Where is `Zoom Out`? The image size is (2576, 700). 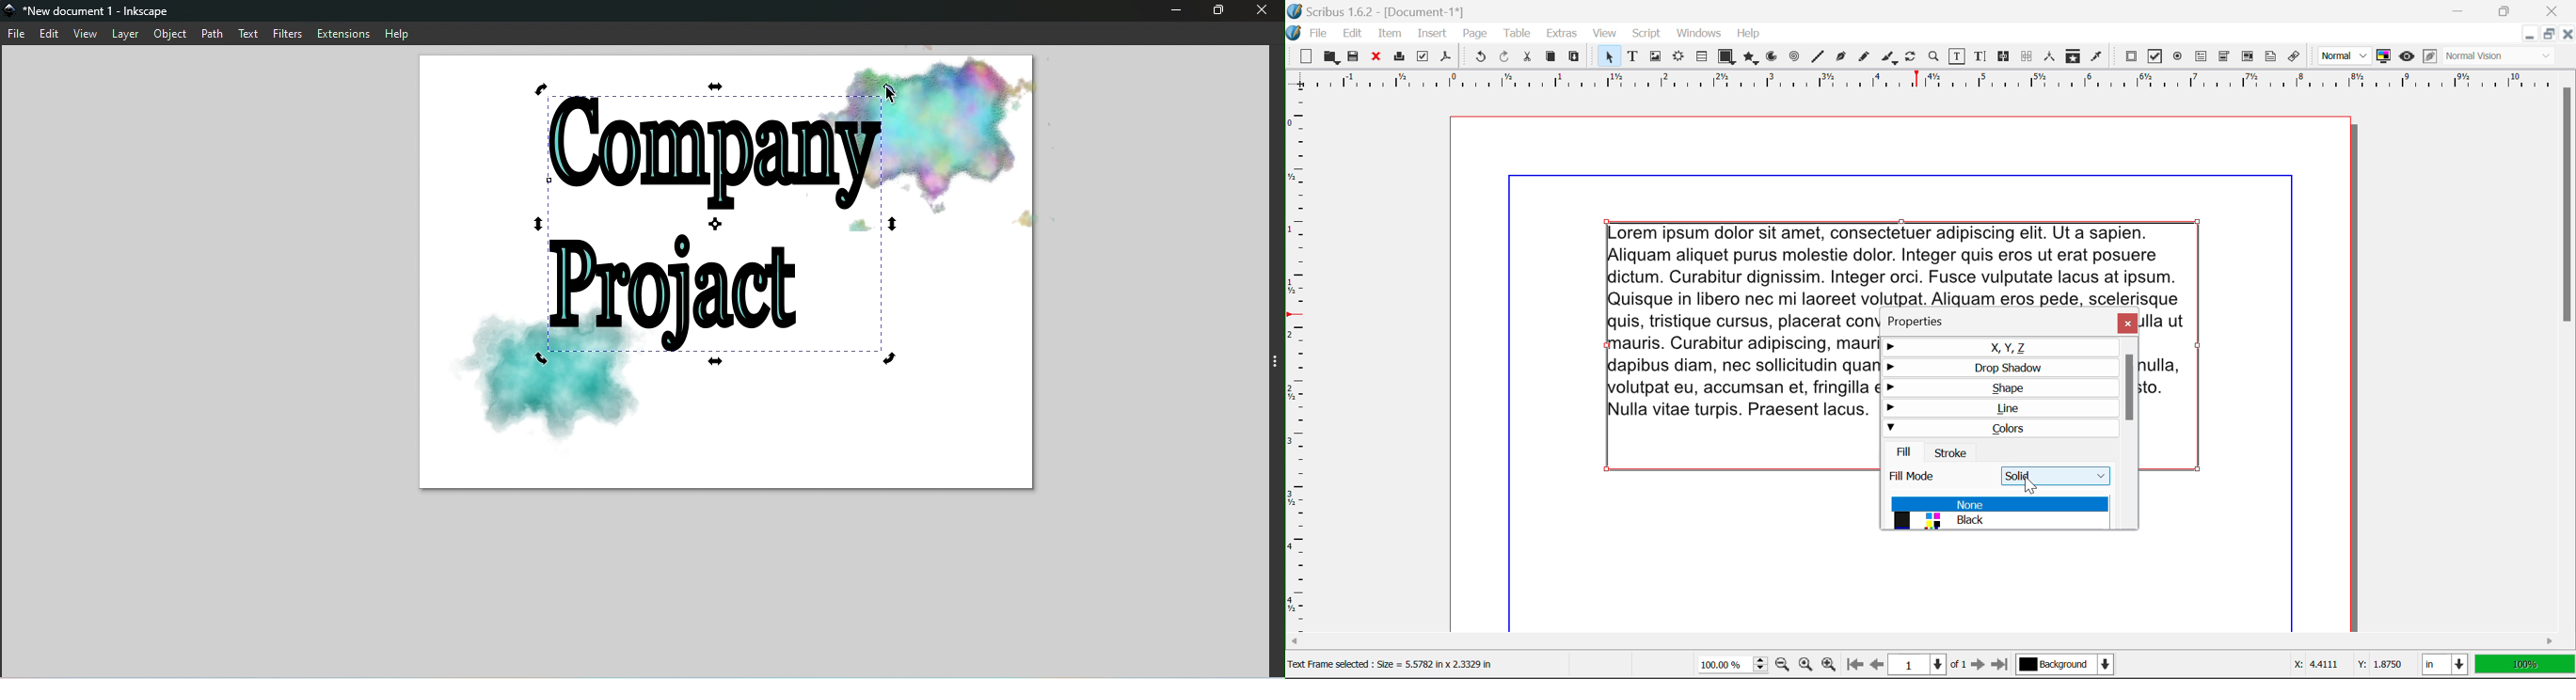
Zoom Out is located at coordinates (1784, 666).